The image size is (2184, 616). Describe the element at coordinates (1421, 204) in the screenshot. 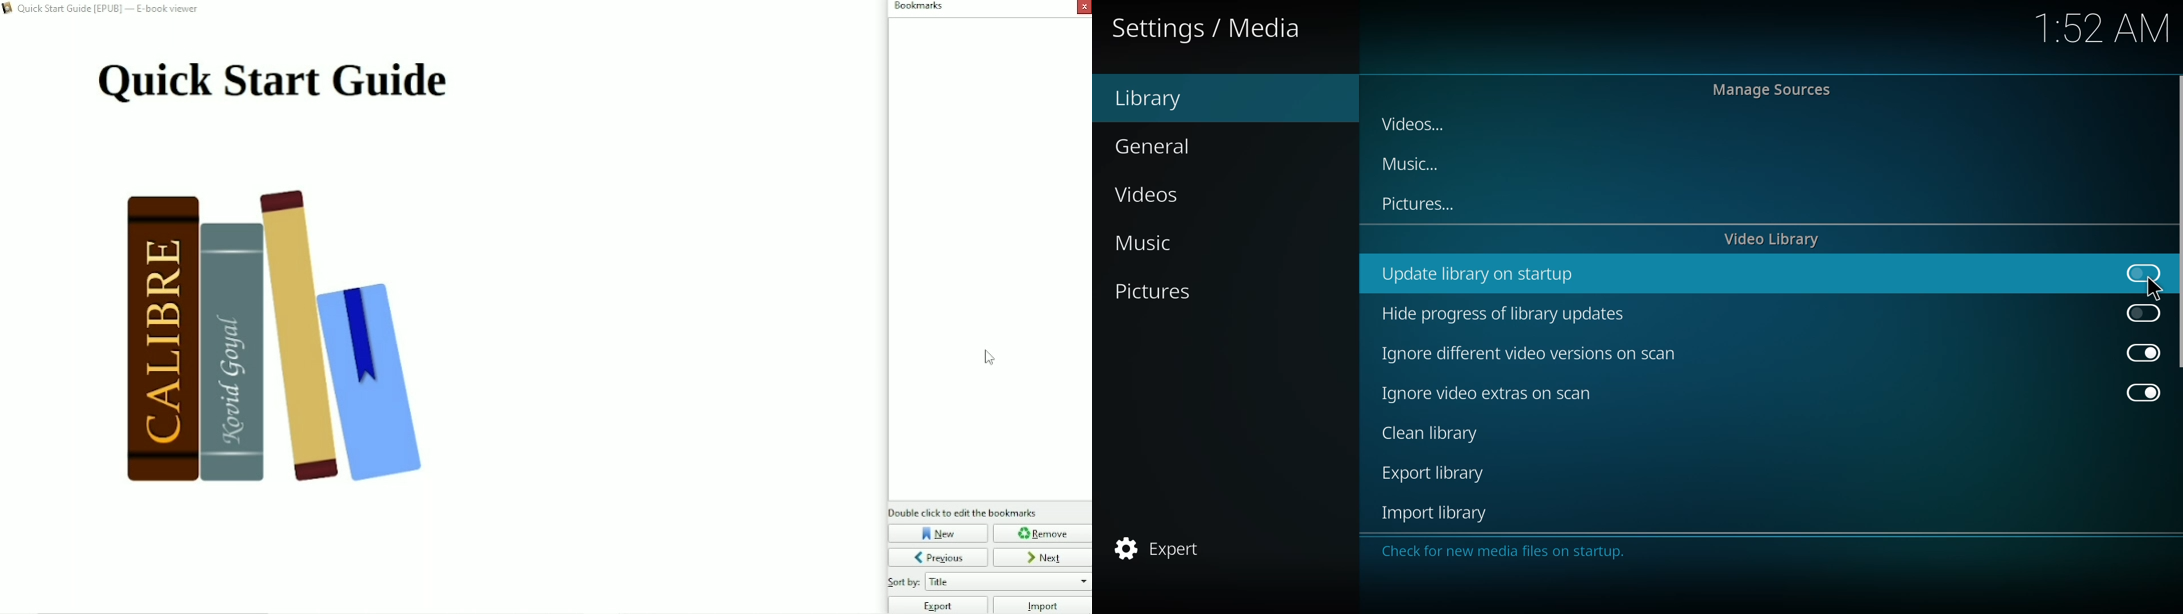

I see `pictures` at that location.